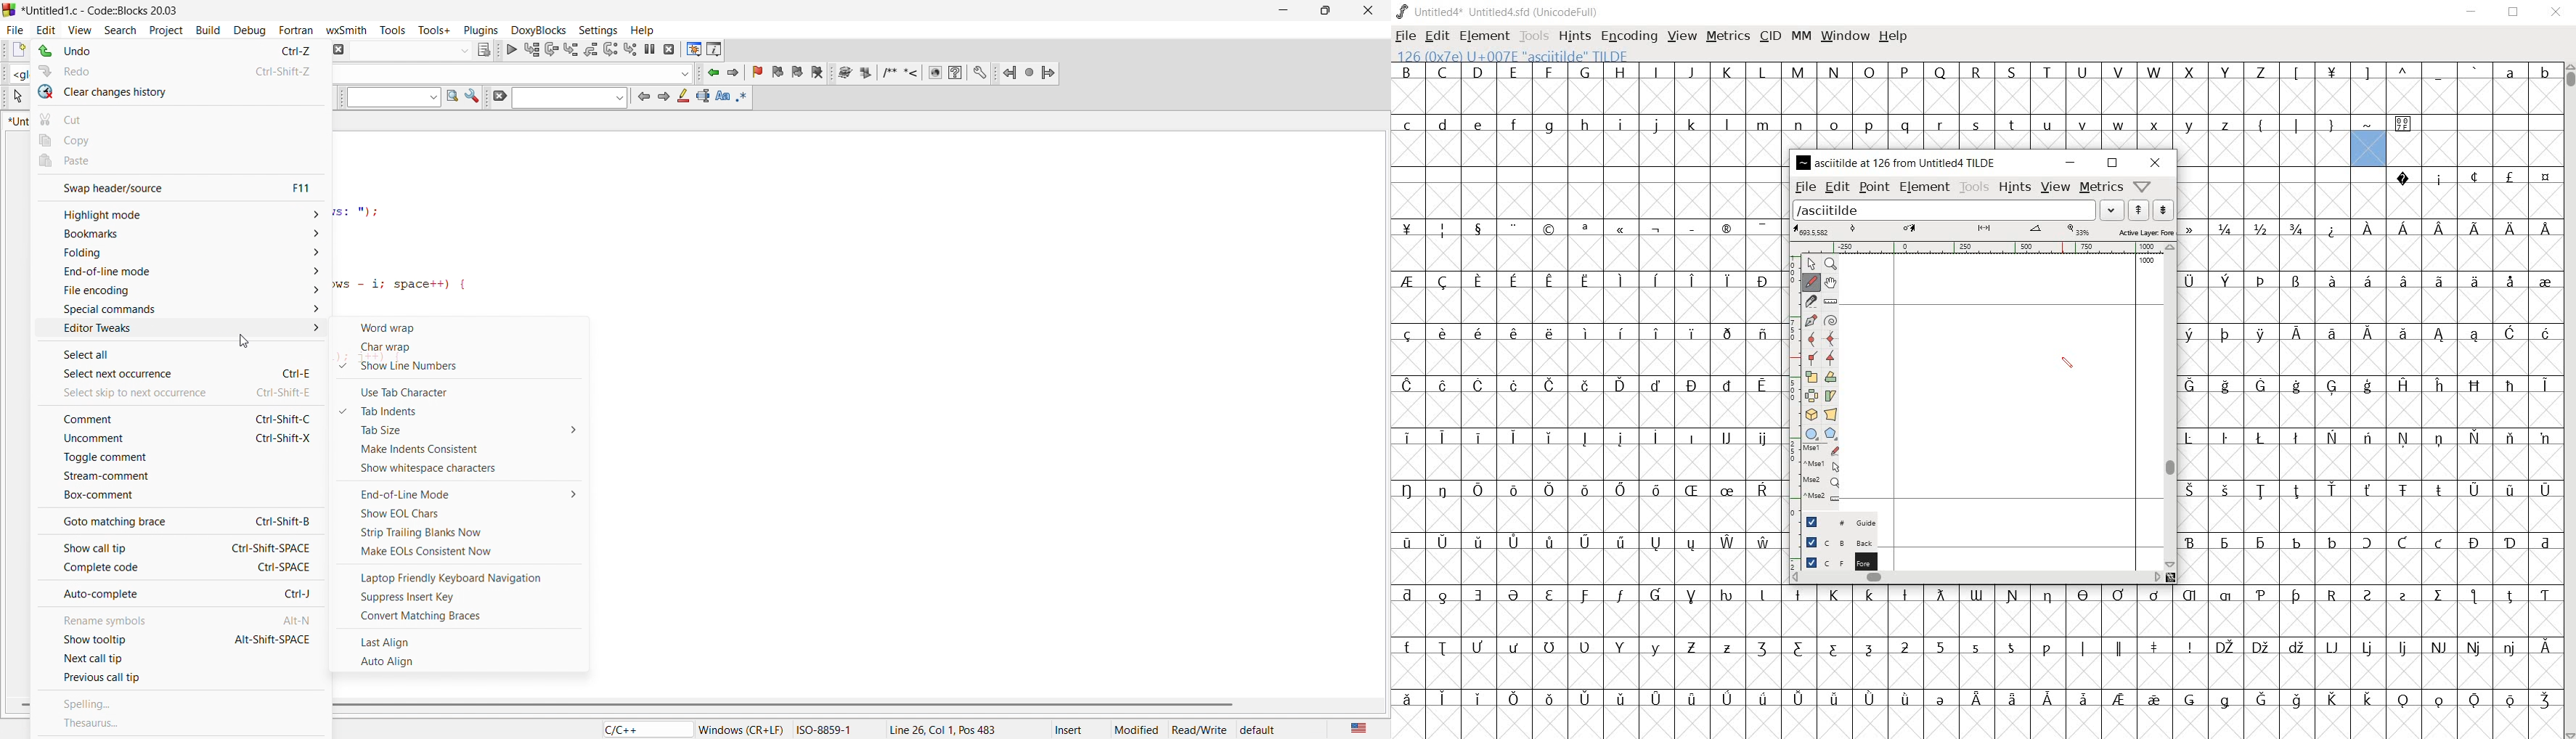 This screenshot has height=756, width=2576. What do you see at coordinates (251, 29) in the screenshot?
I see `debug` at bounding box center [251, 29].